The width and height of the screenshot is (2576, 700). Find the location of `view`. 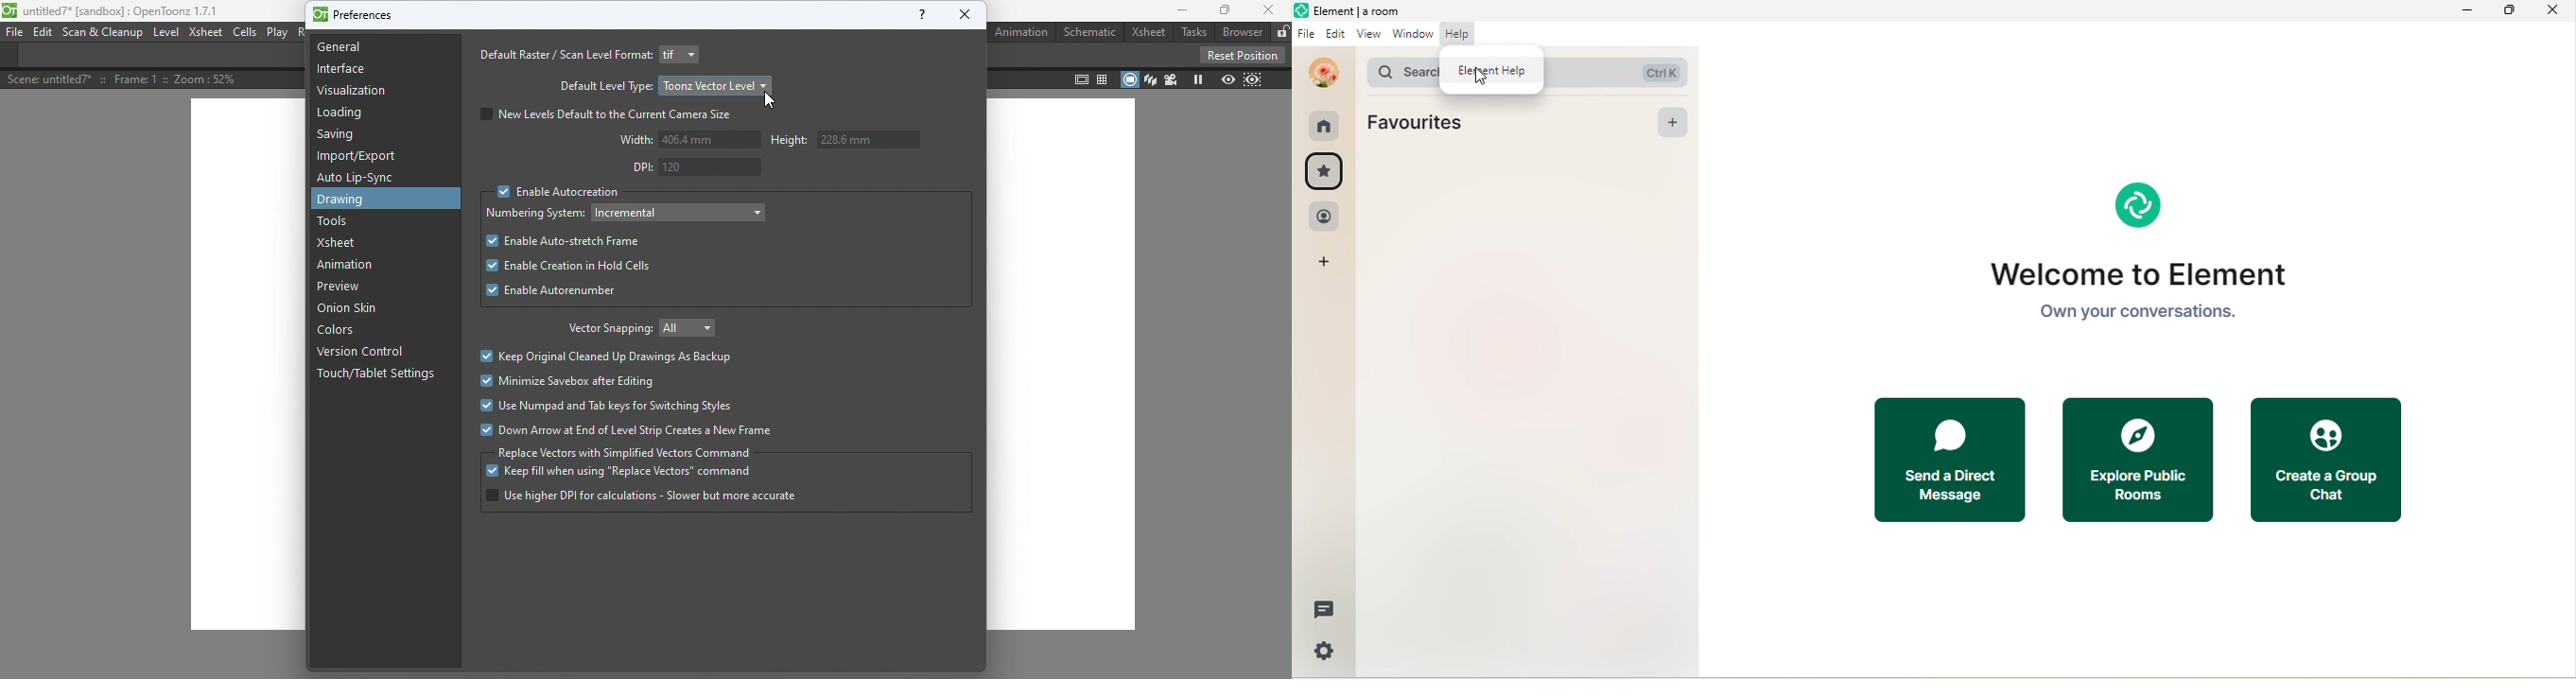

view is located at coordinates (1366, 34).